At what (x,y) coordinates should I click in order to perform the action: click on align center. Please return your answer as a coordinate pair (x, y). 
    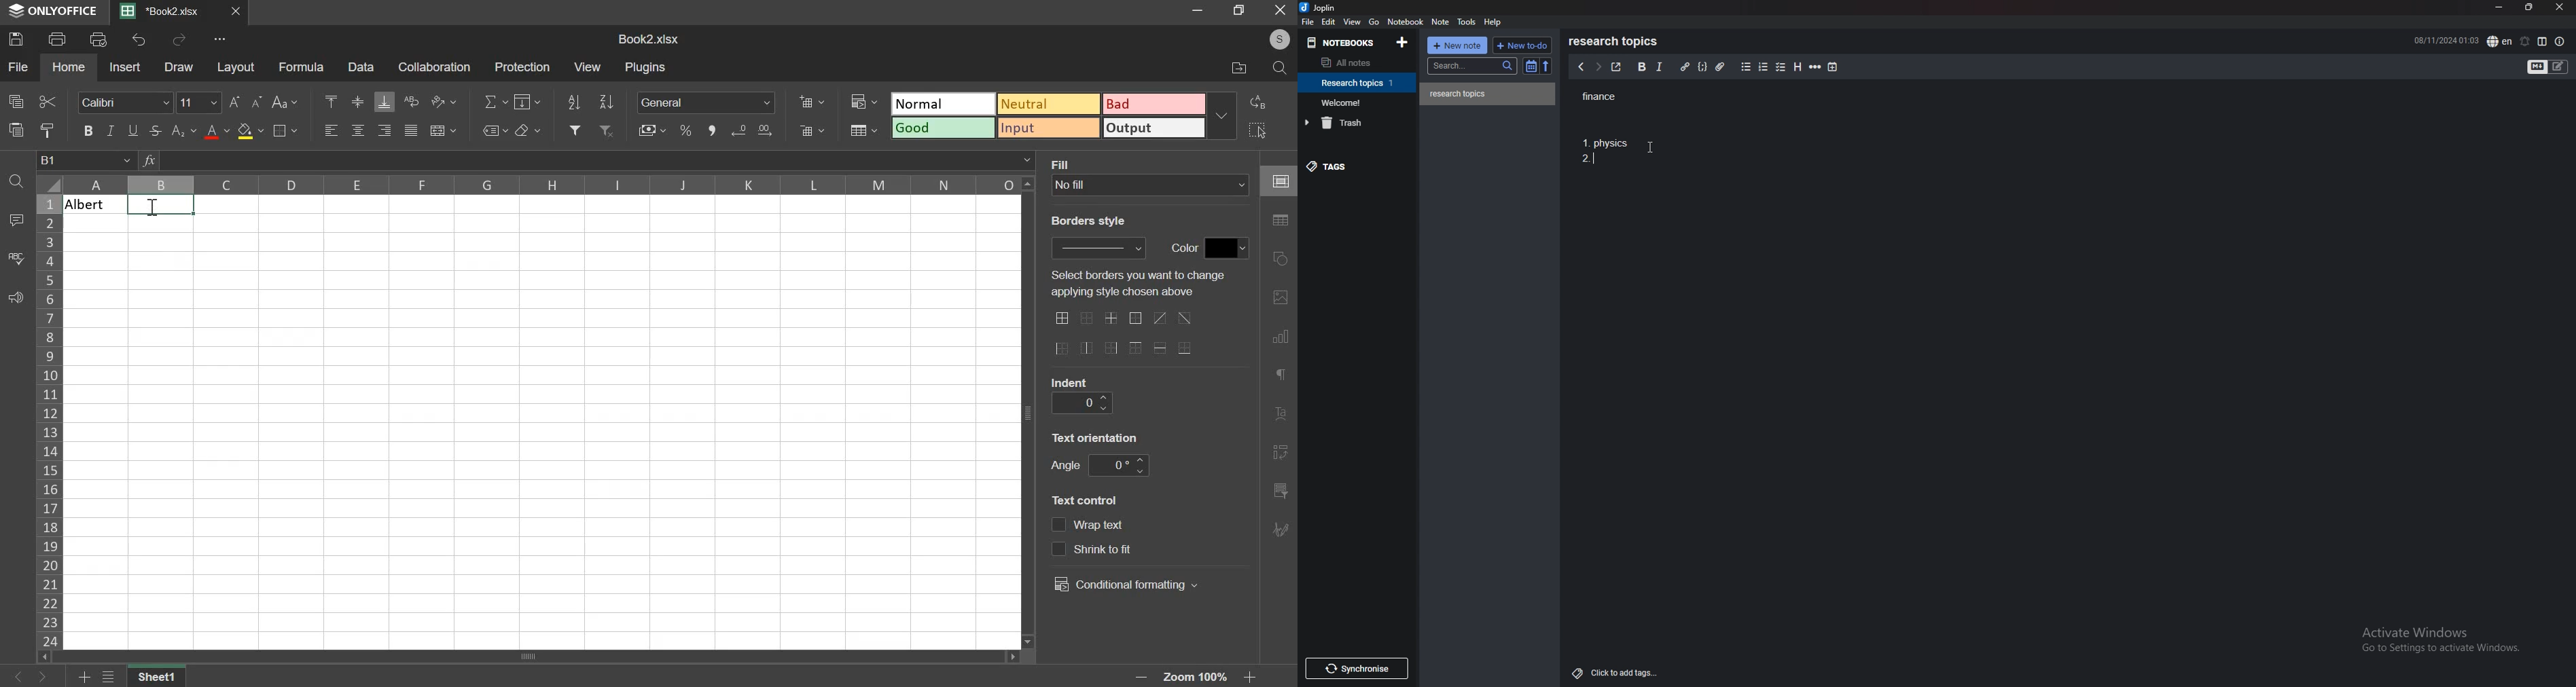
    Looking at the image, I should click on (358, 130).